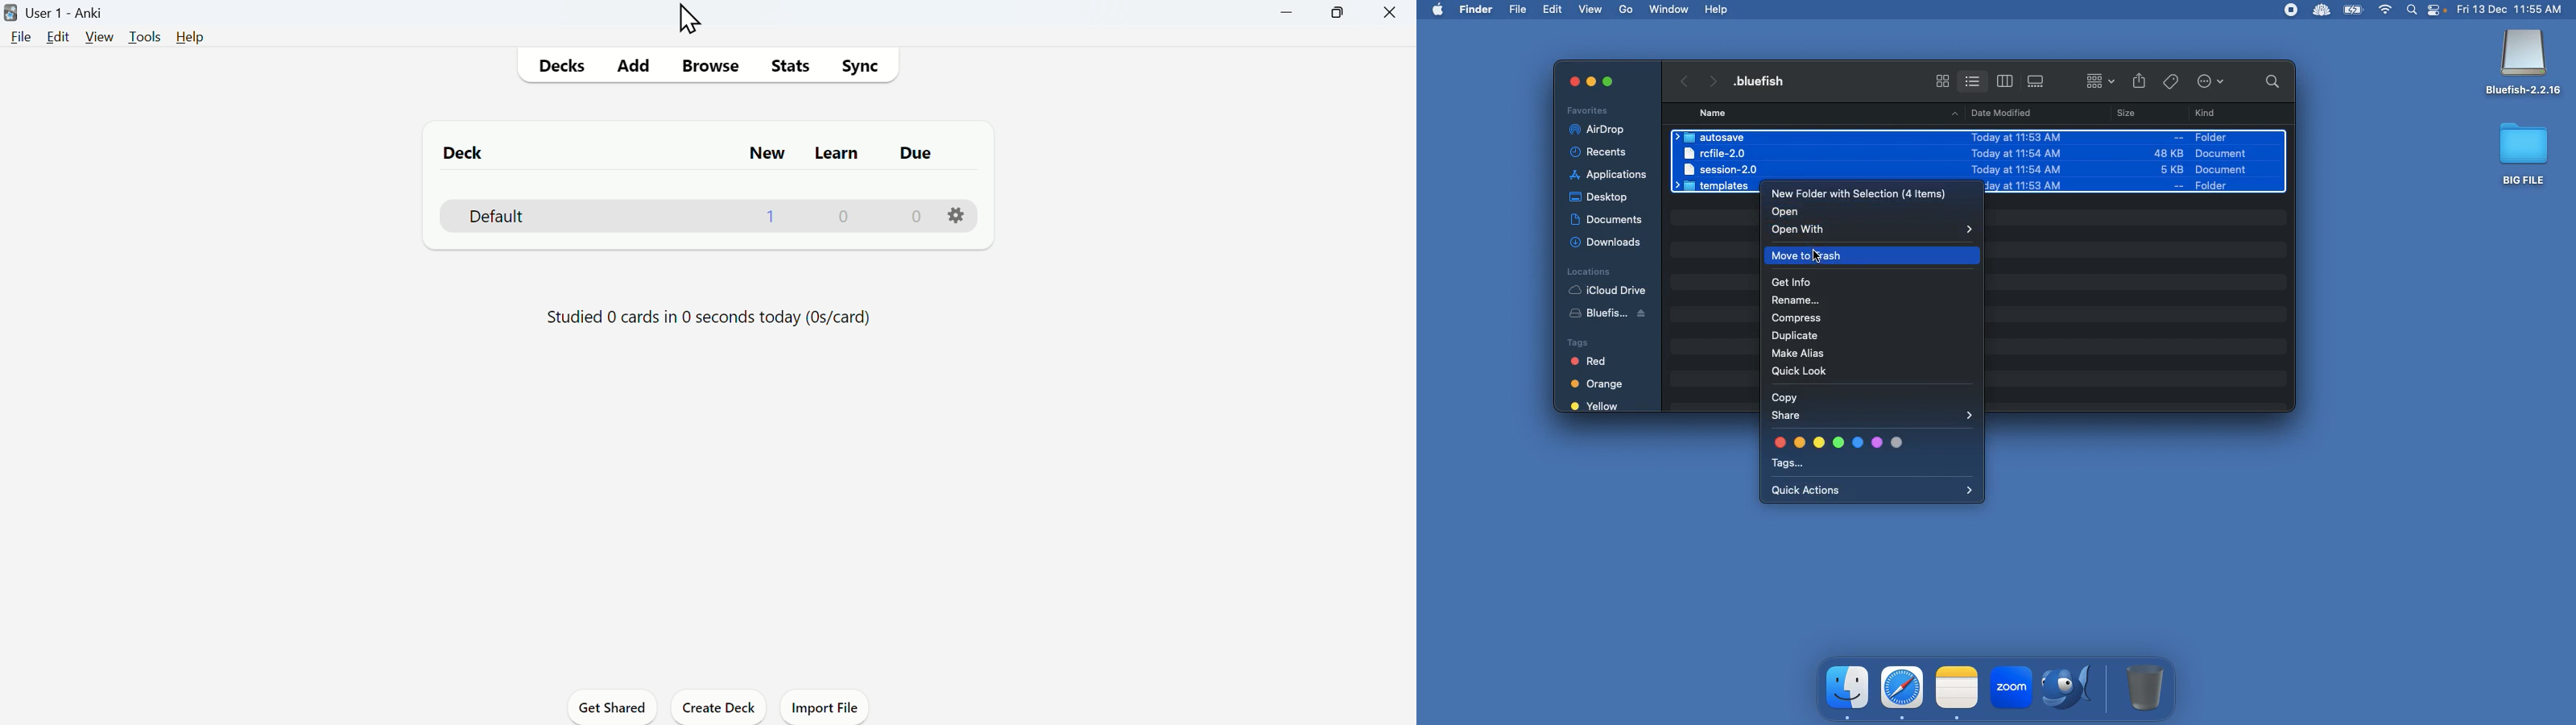  Describe the element at coordinates (1957, 686) in the screenshot. I see `note` at that location.